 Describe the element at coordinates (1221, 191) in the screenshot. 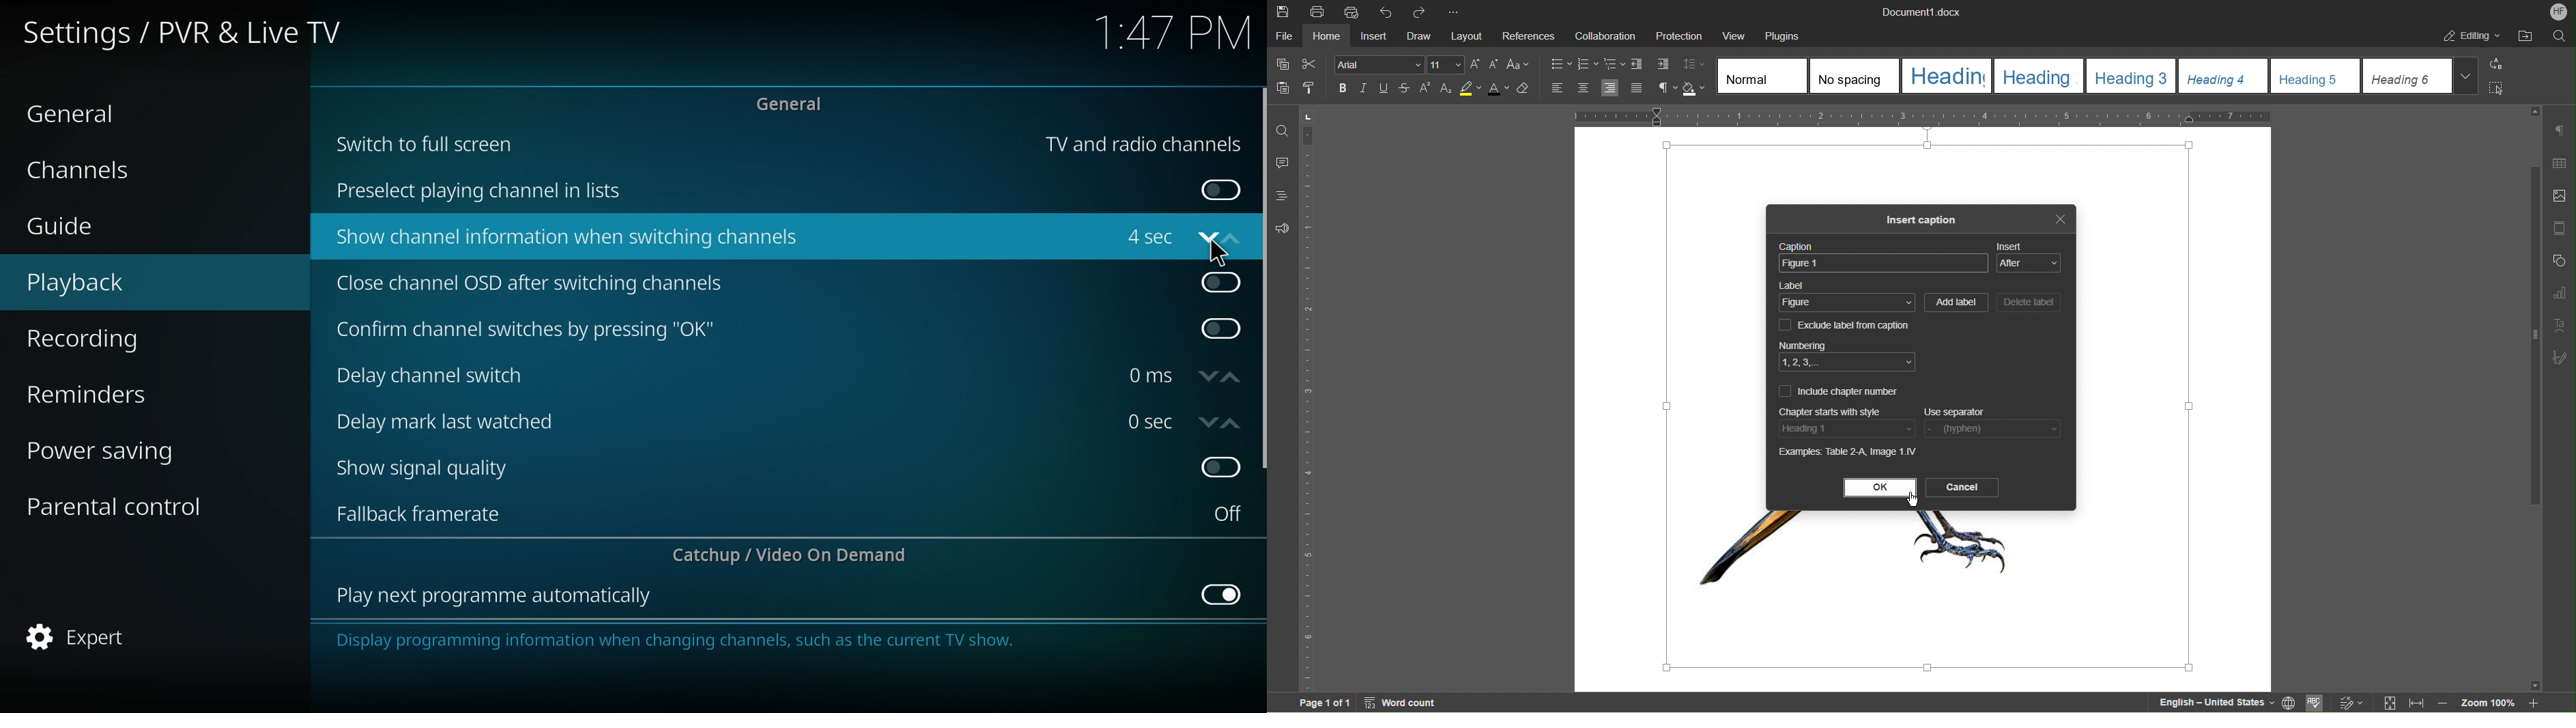

I see `on` at that location.